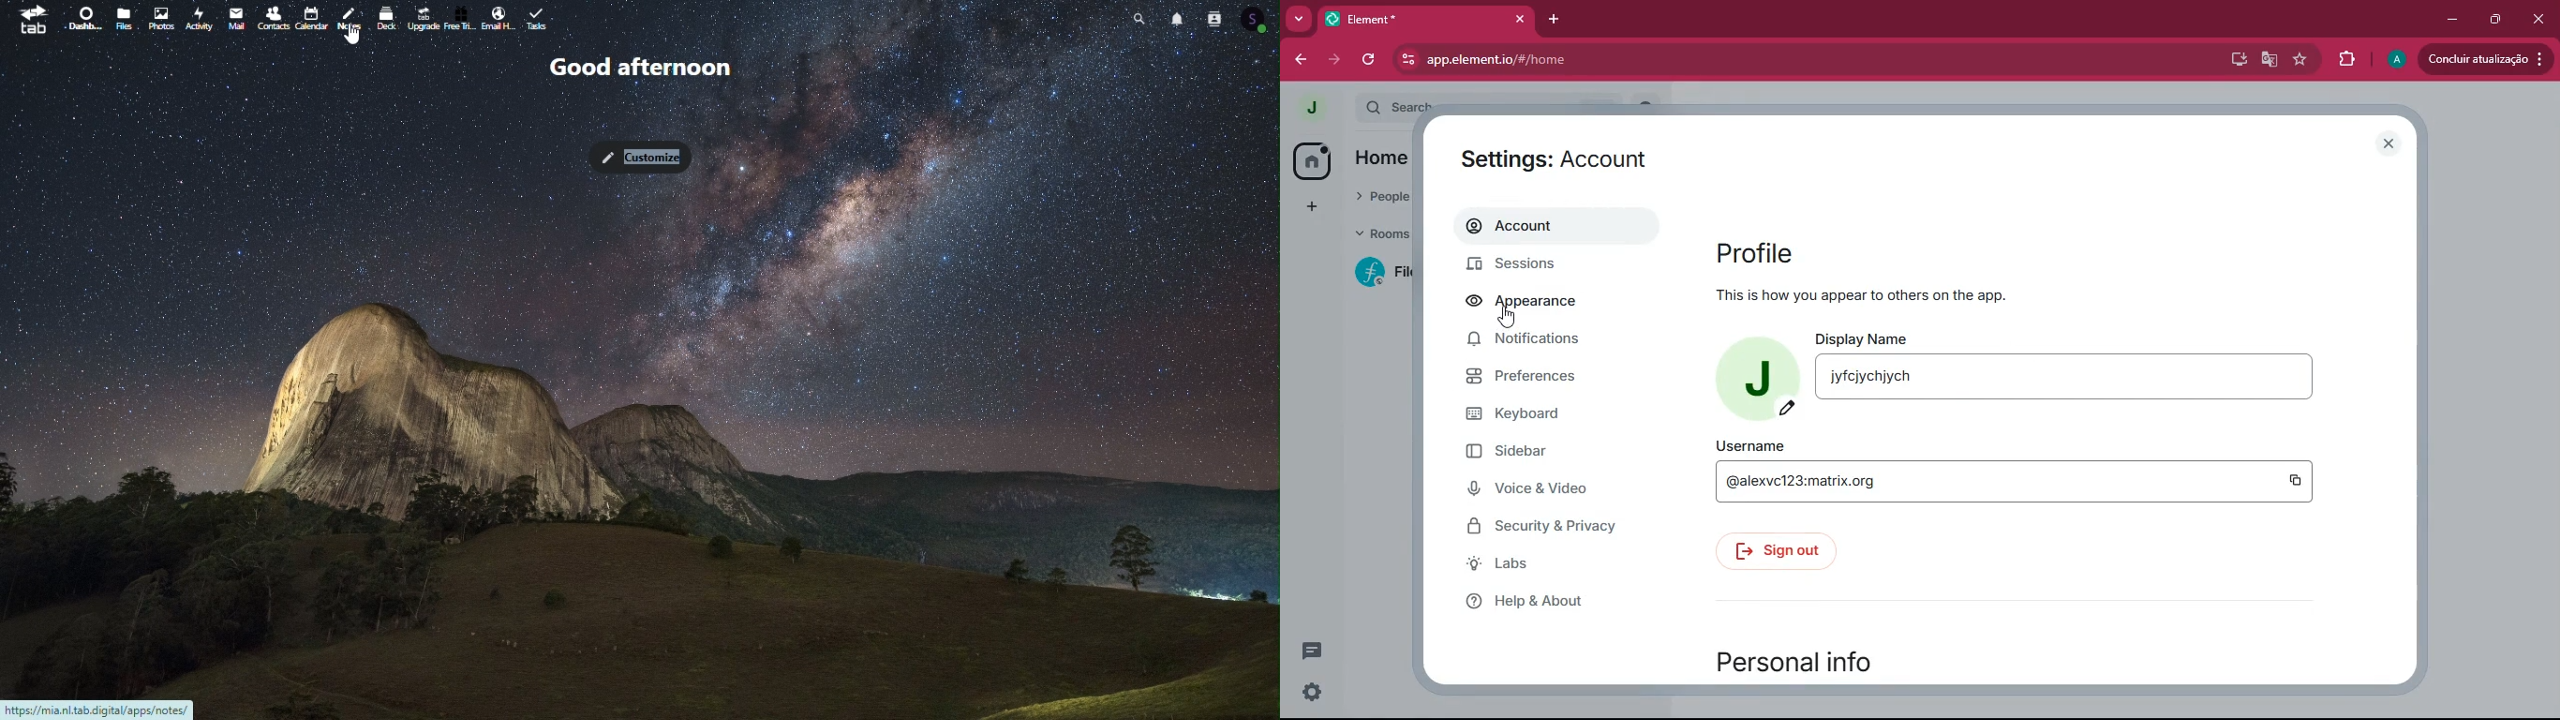 The height and width of the screenshot is (728, 2576). Describe the element at coordinates (1758, 377) in the screenshot. I see `profile picture` at that location.